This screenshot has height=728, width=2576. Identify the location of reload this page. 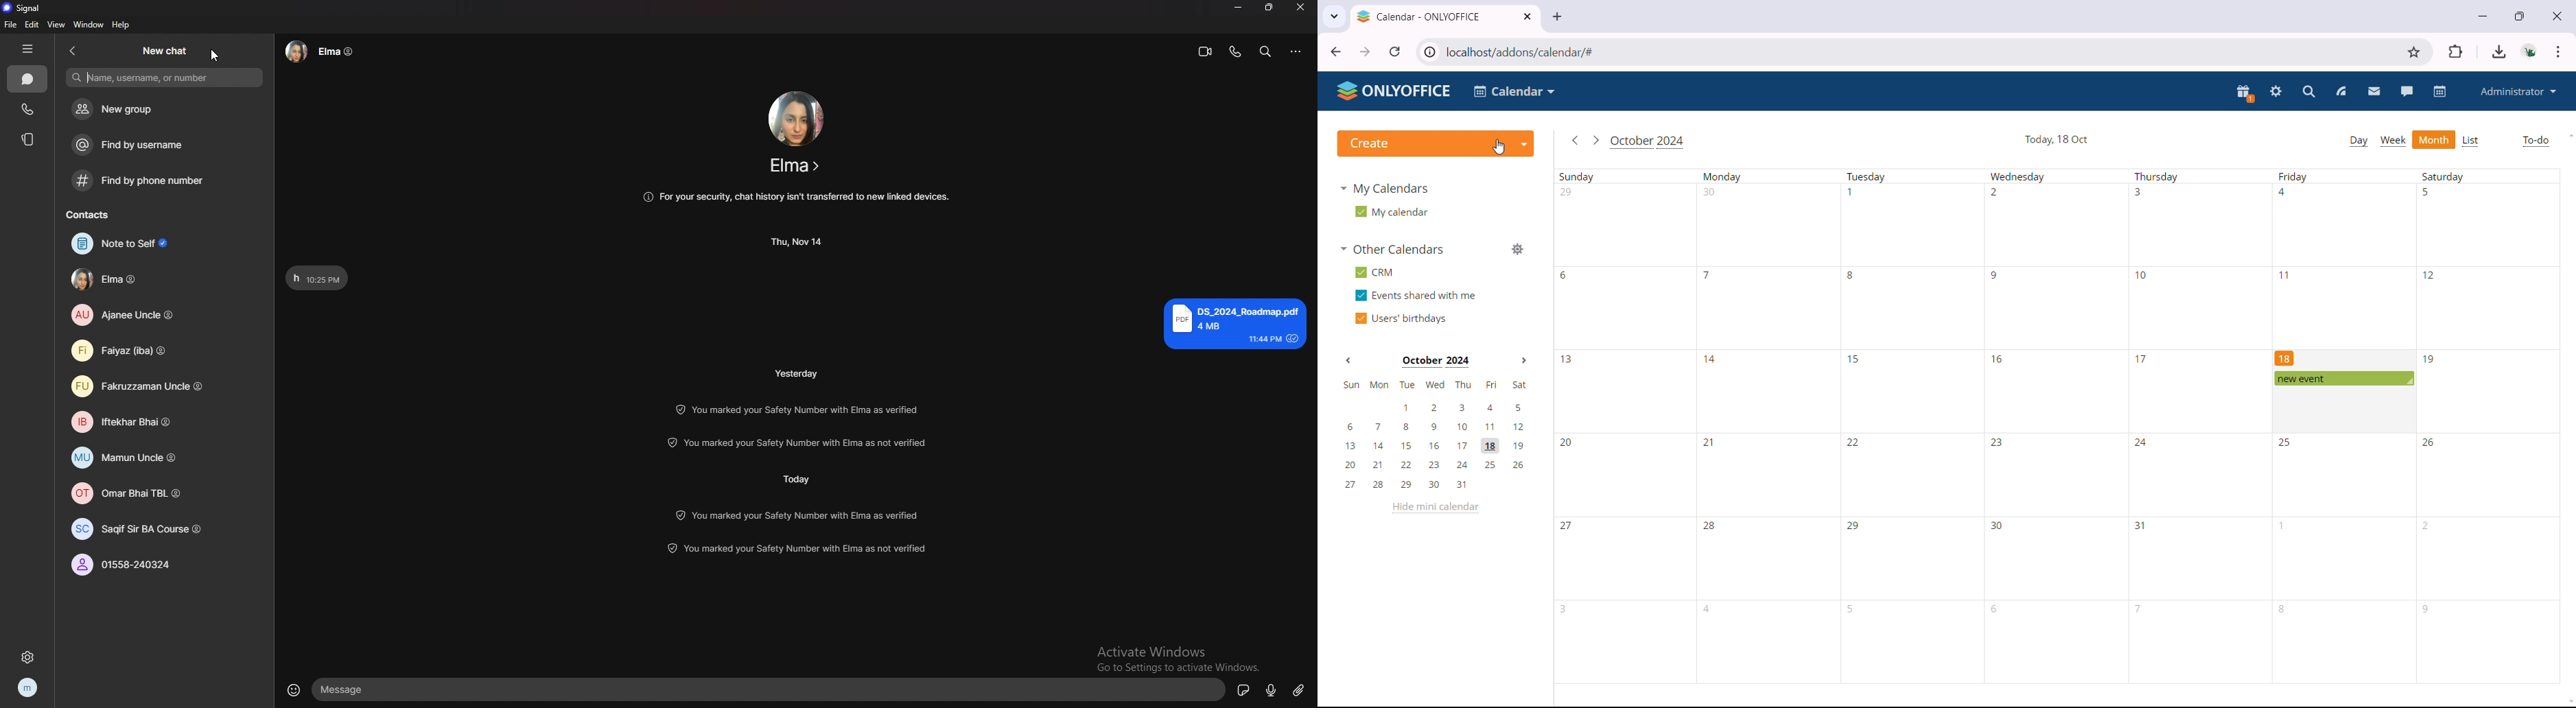
(1396, 51).